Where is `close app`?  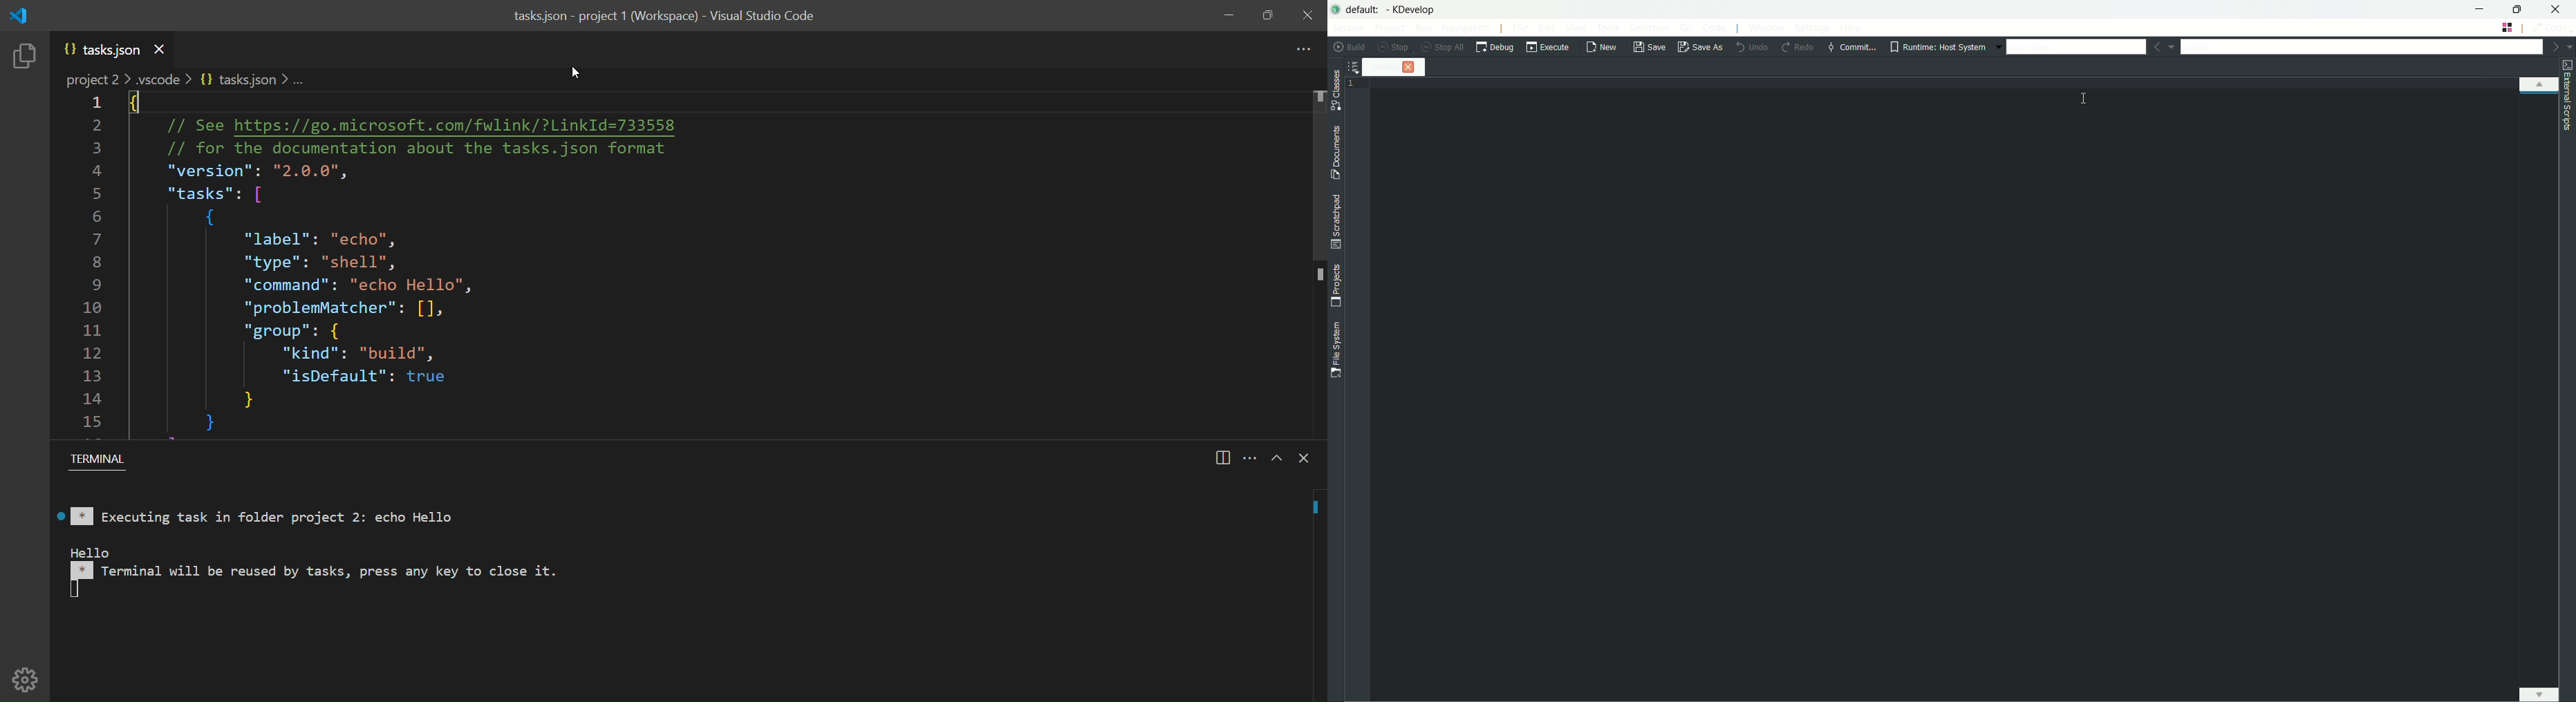
close app is located at coordinates (2556, 9).